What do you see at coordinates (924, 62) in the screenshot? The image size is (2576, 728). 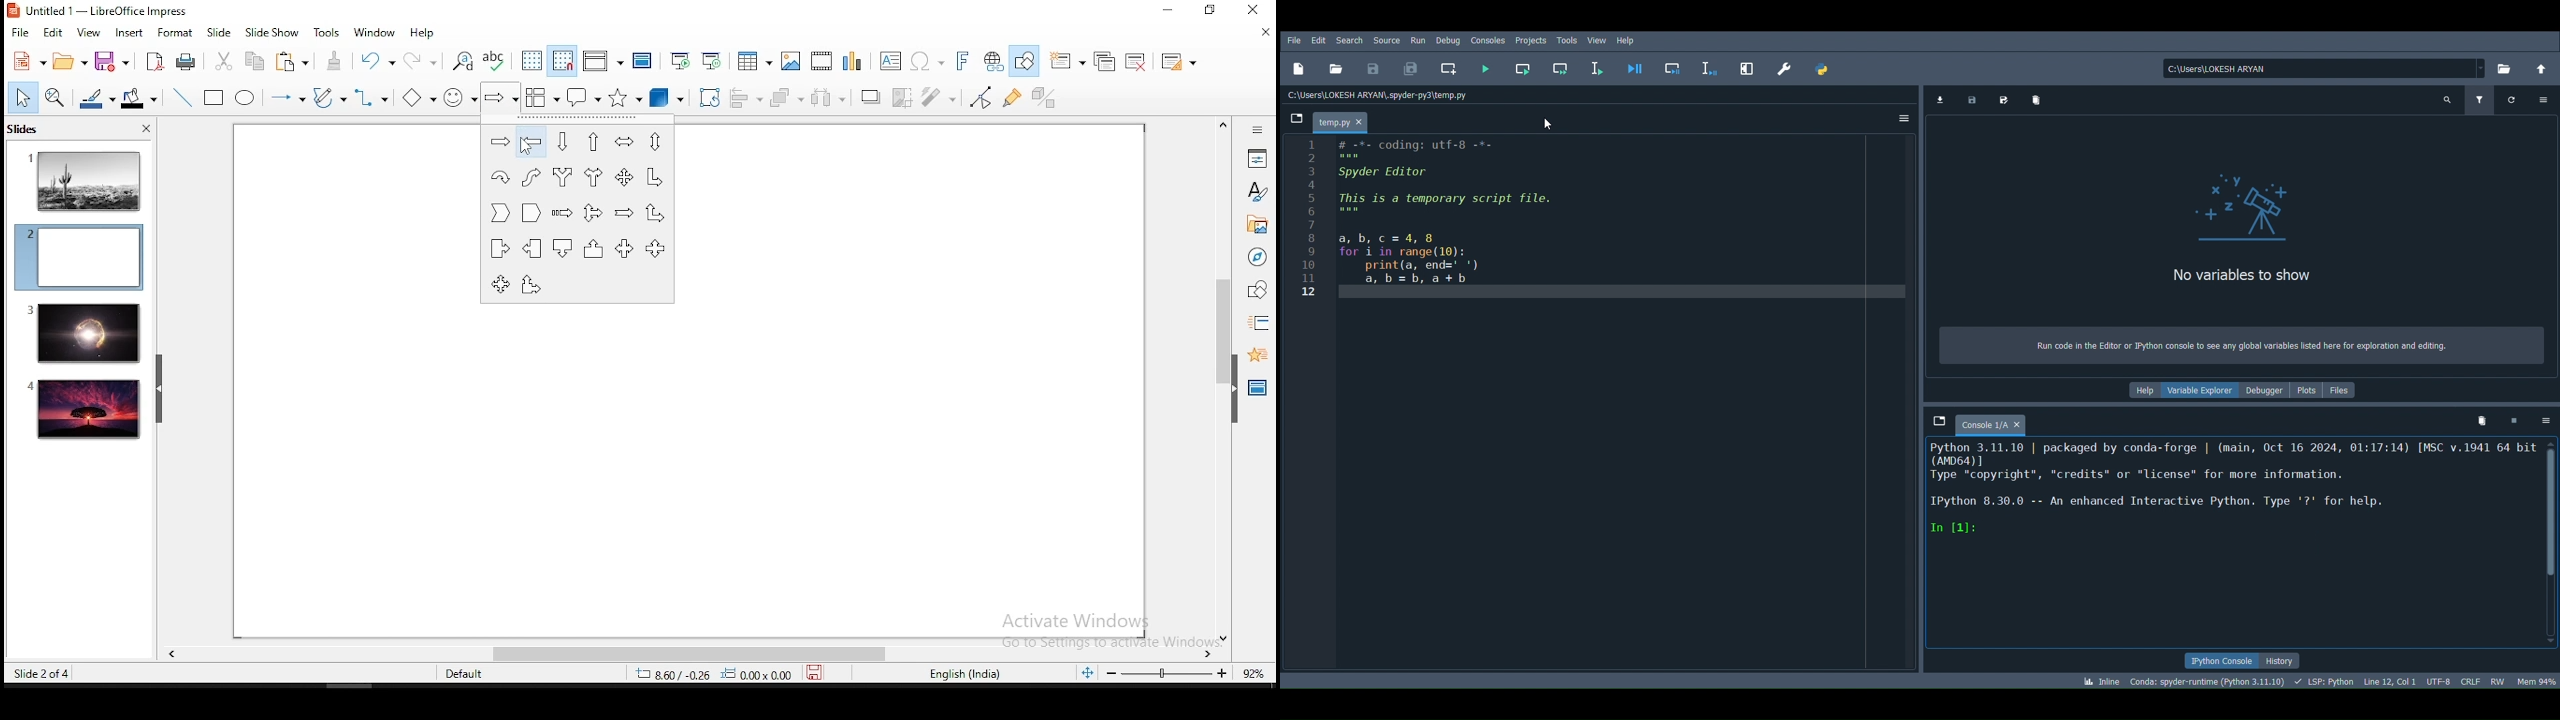 I see `special characters` at bounding box center [924, 62].